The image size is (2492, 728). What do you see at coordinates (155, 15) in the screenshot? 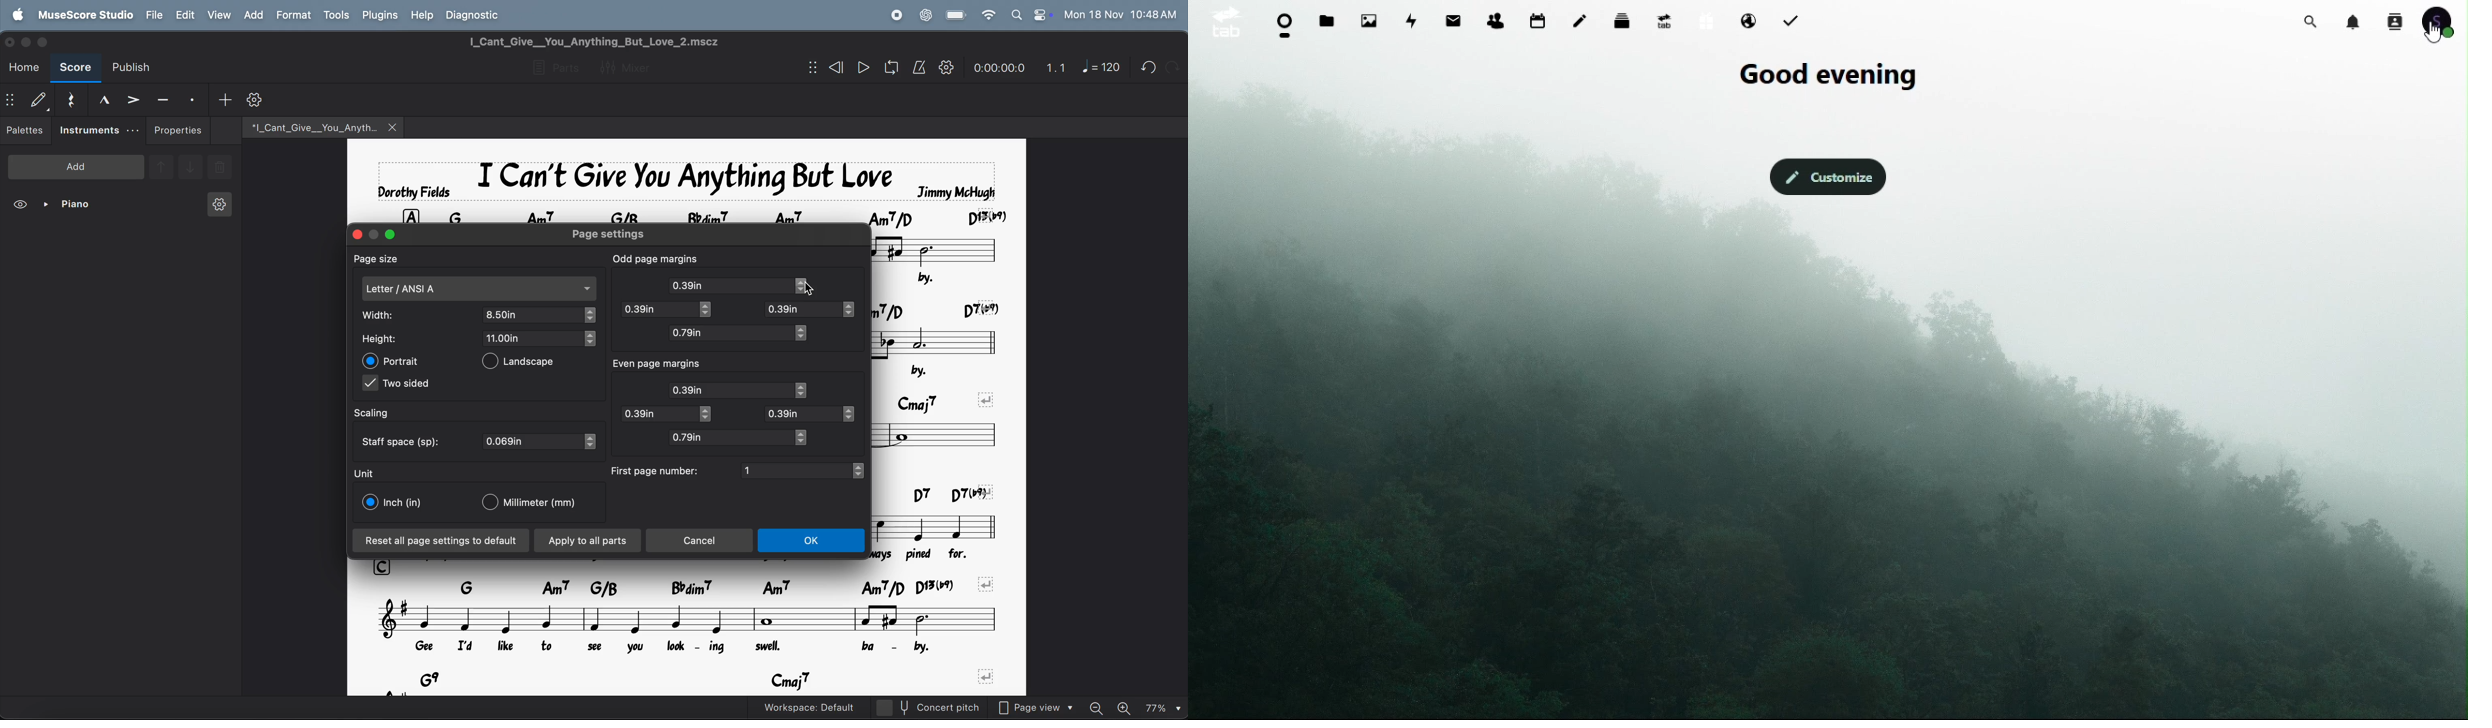
I see `file` at bounding box center [155, 15].